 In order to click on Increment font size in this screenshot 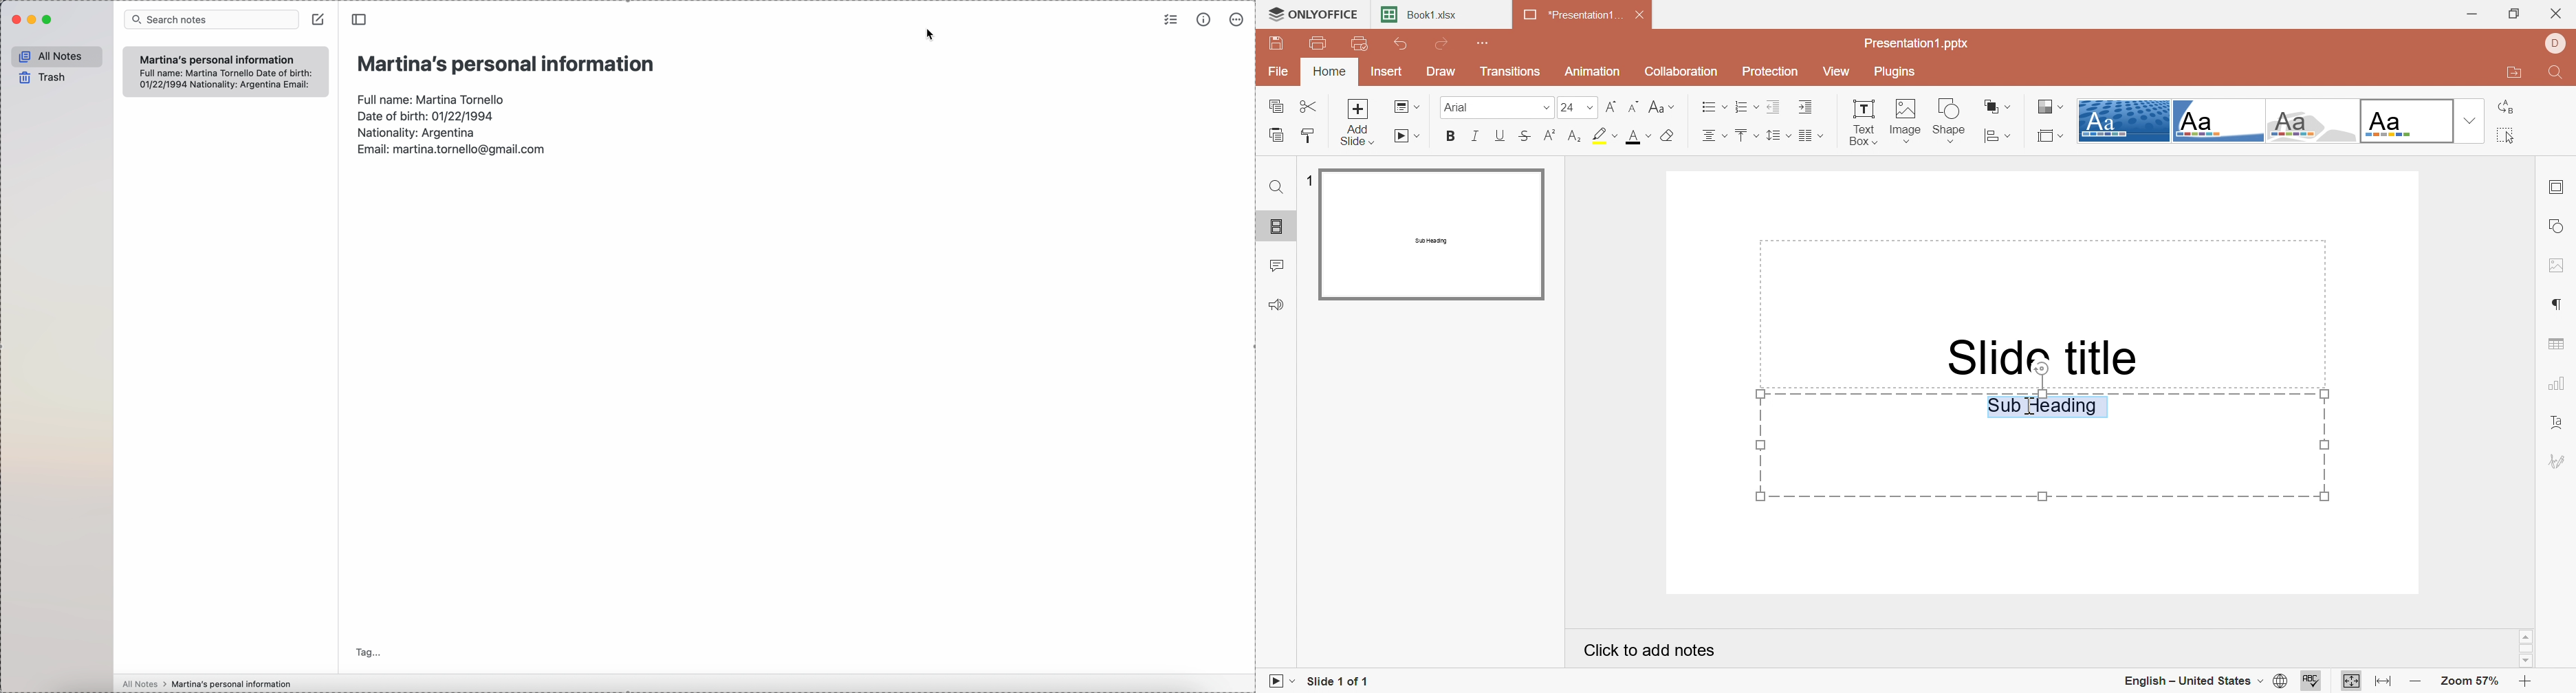, I will do `click(1635, 107)`.